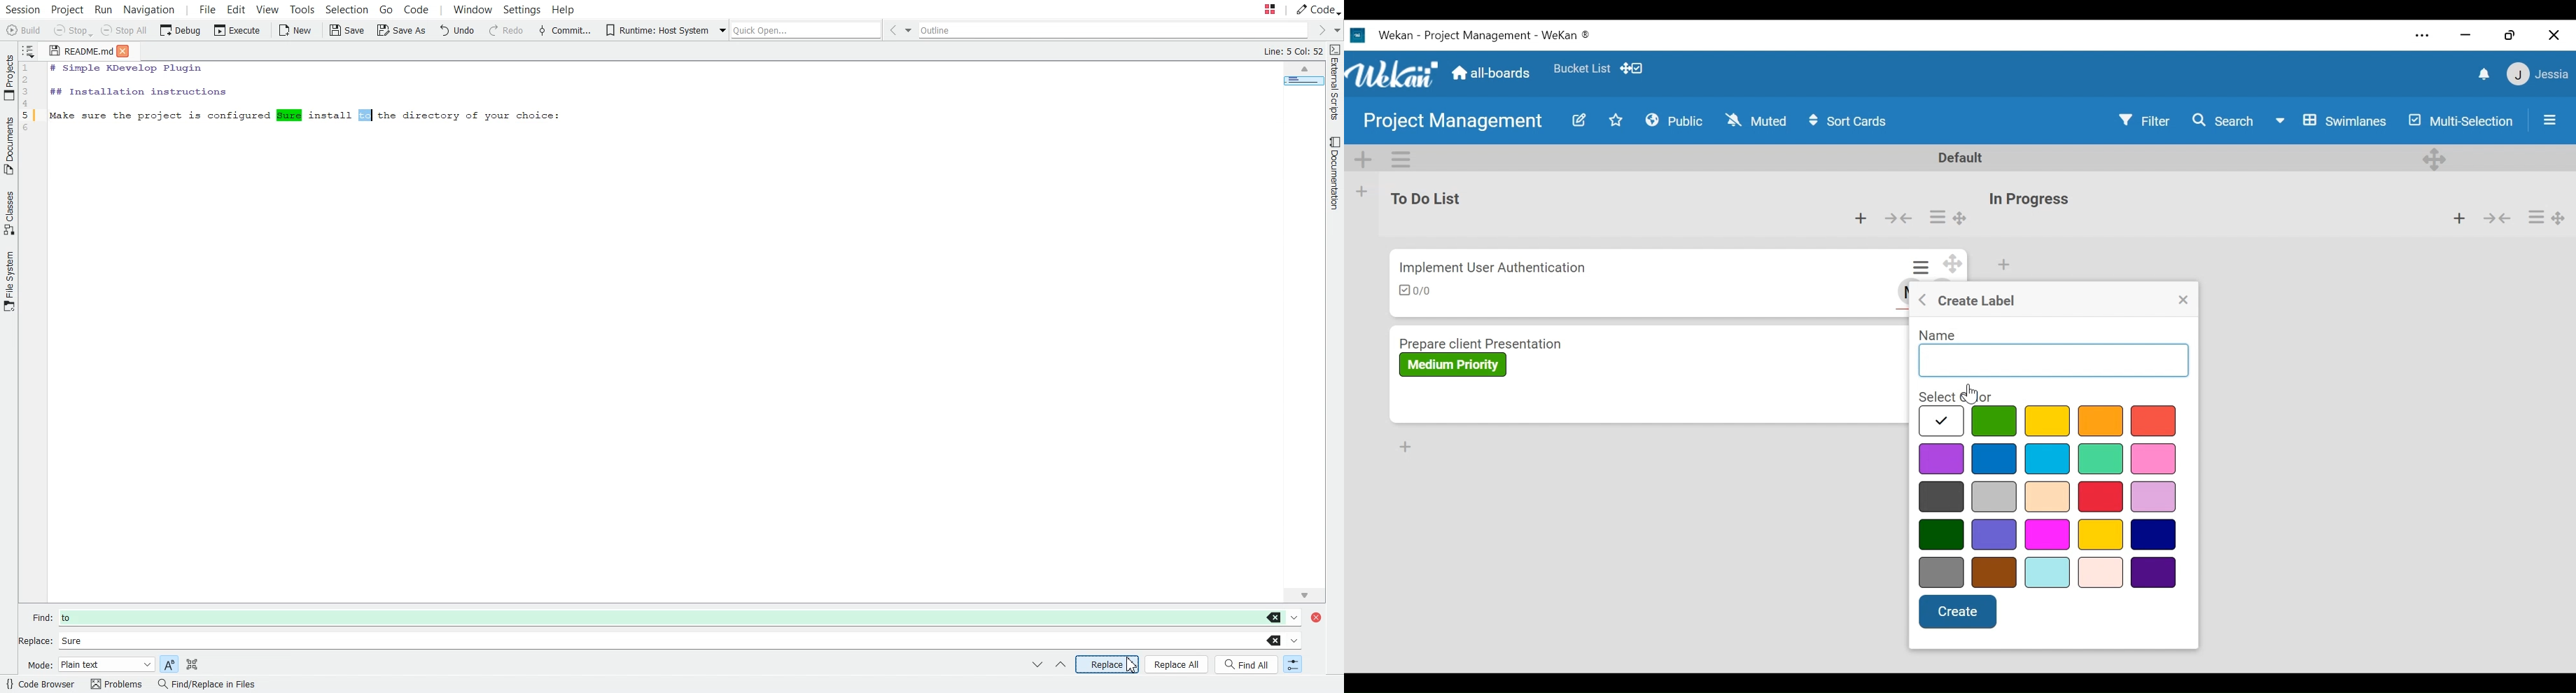 This screenshot has height=700, width=2576. What do you see at coordinates (1455, 123) in the screenshot?
I see `Board Name` at bounding box center [1455, 123].